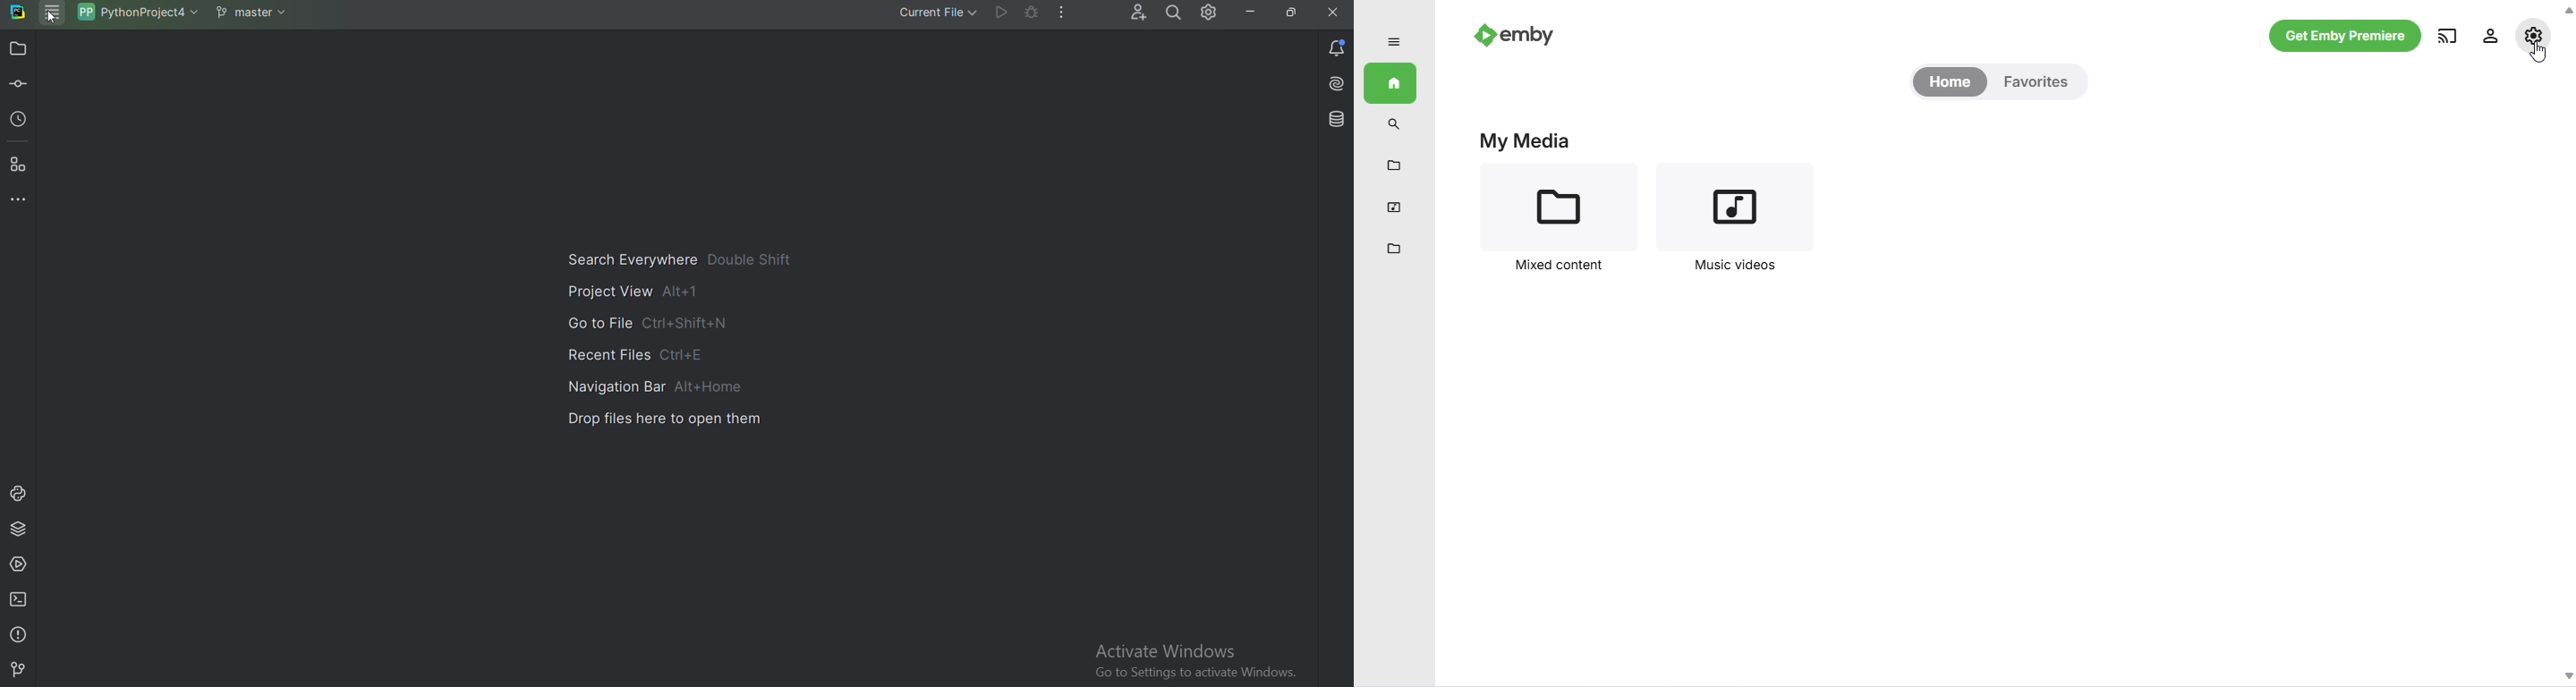 Image resolution: width=2576 pixels, height=700 pixels. What do you see at coordinates (1334, 48) in the screenshot?
I see `Notification` at bounding box center [1334, 48].